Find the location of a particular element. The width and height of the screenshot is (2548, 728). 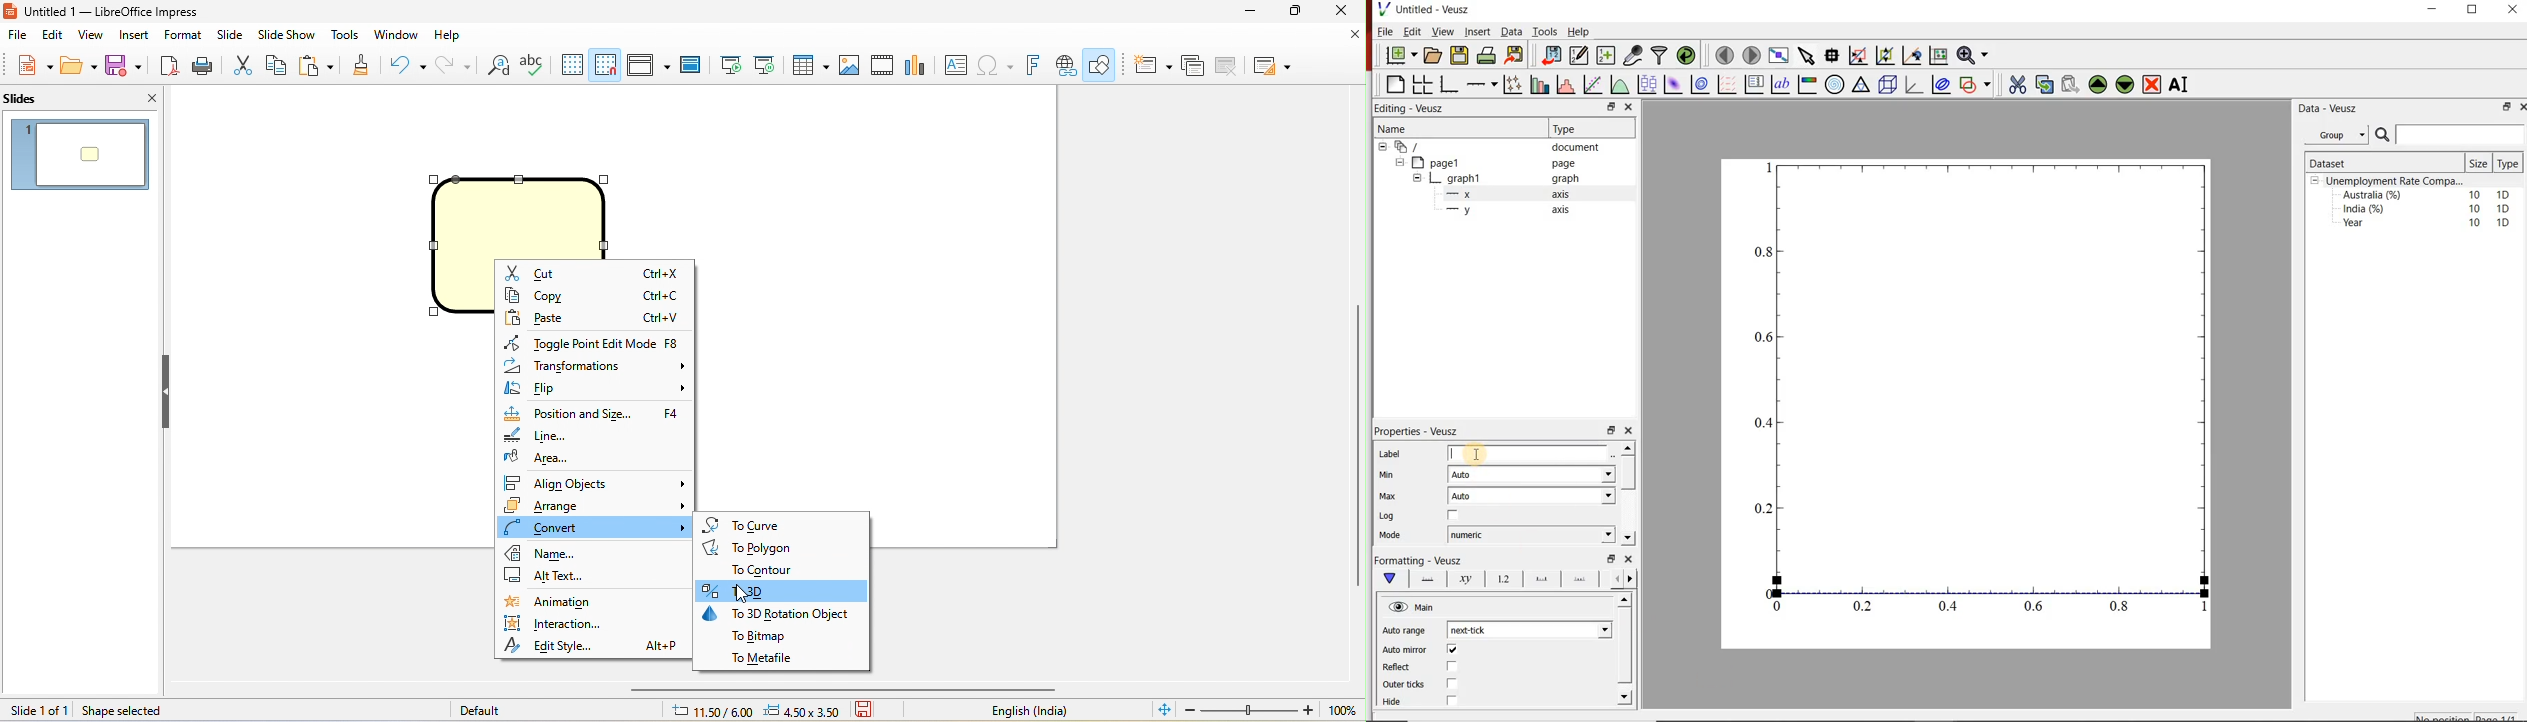

arrange is located at coordinates (595, 505).